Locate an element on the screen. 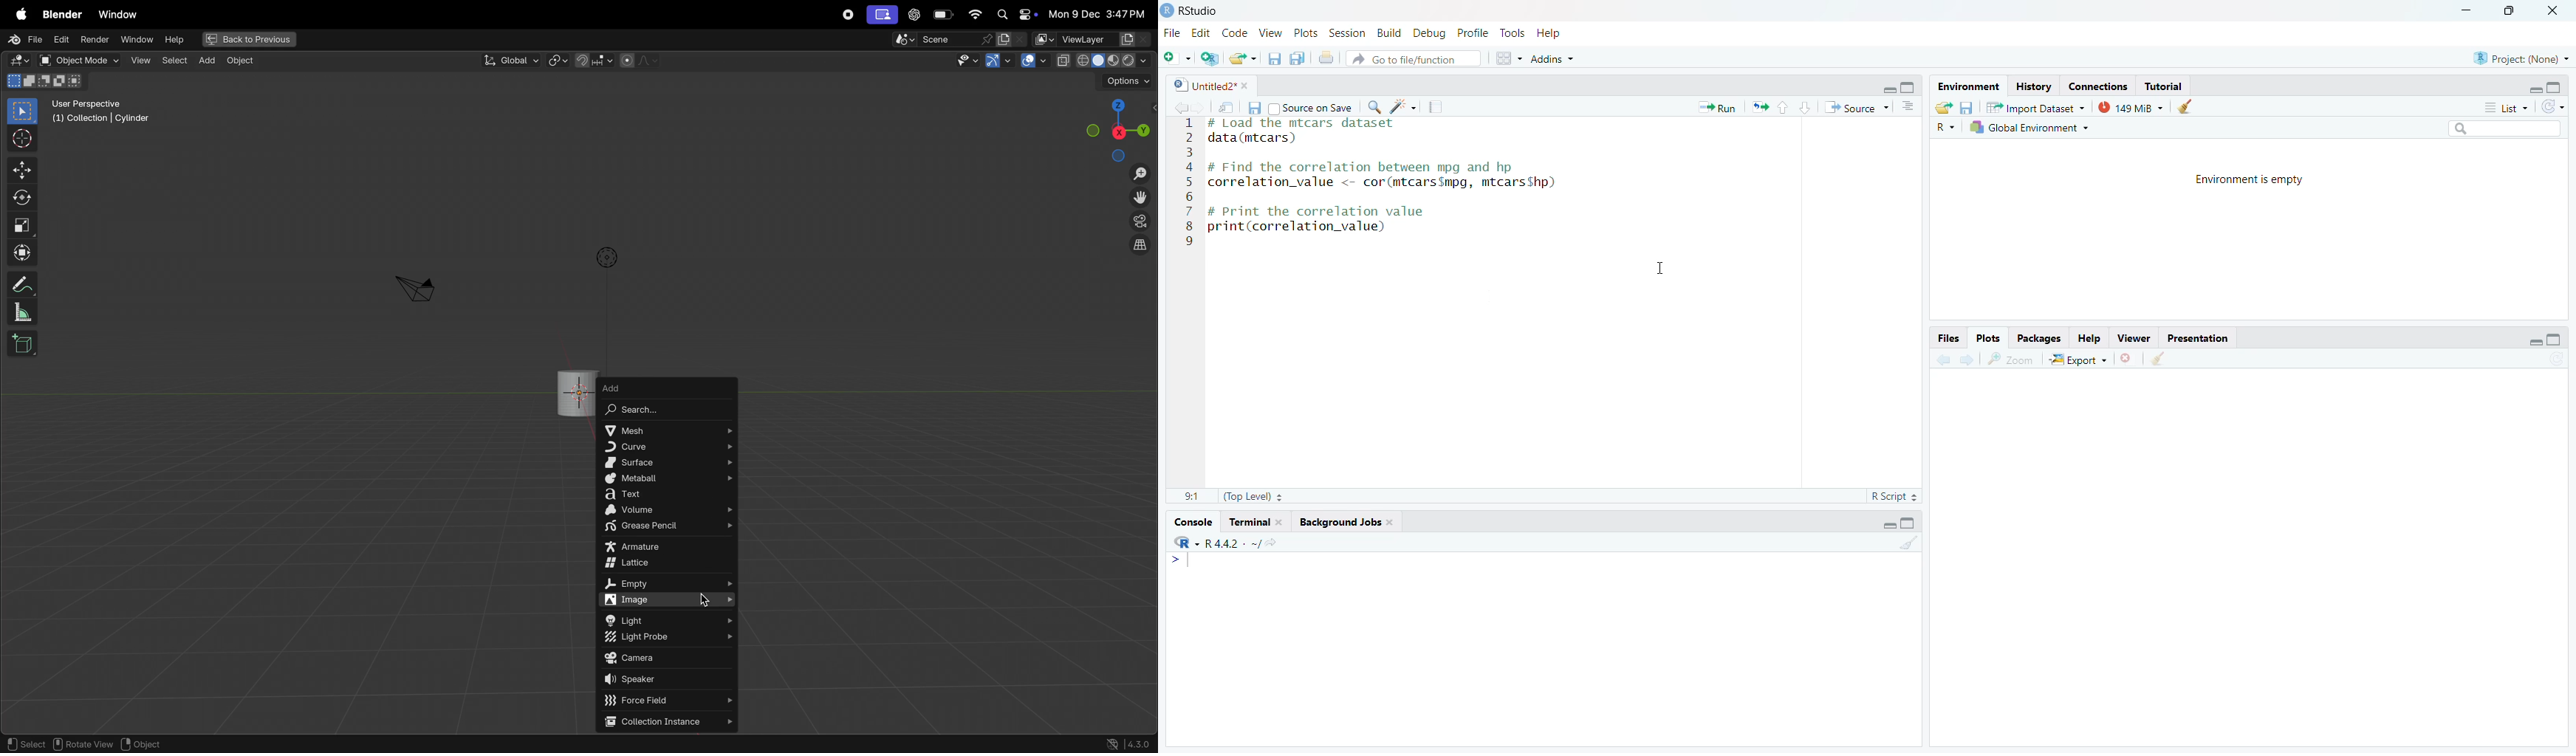  Minimize is located at coordinates (2532, 342).